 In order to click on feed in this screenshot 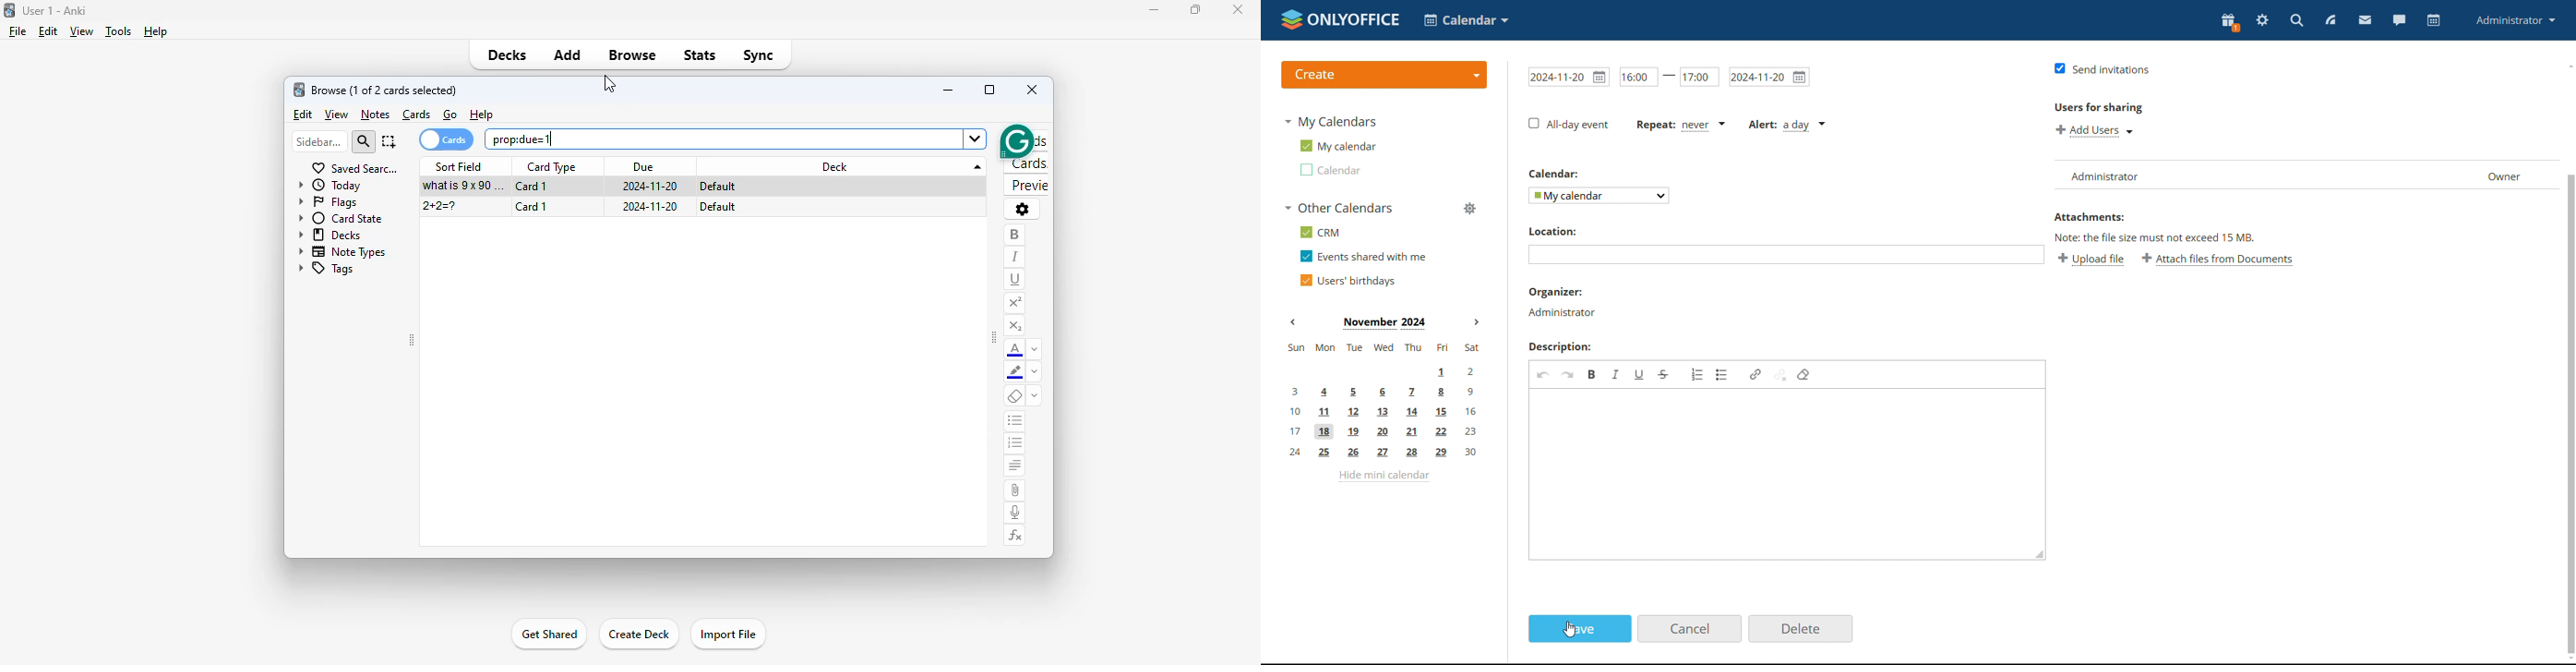, I will do `click(2333, 21)`.